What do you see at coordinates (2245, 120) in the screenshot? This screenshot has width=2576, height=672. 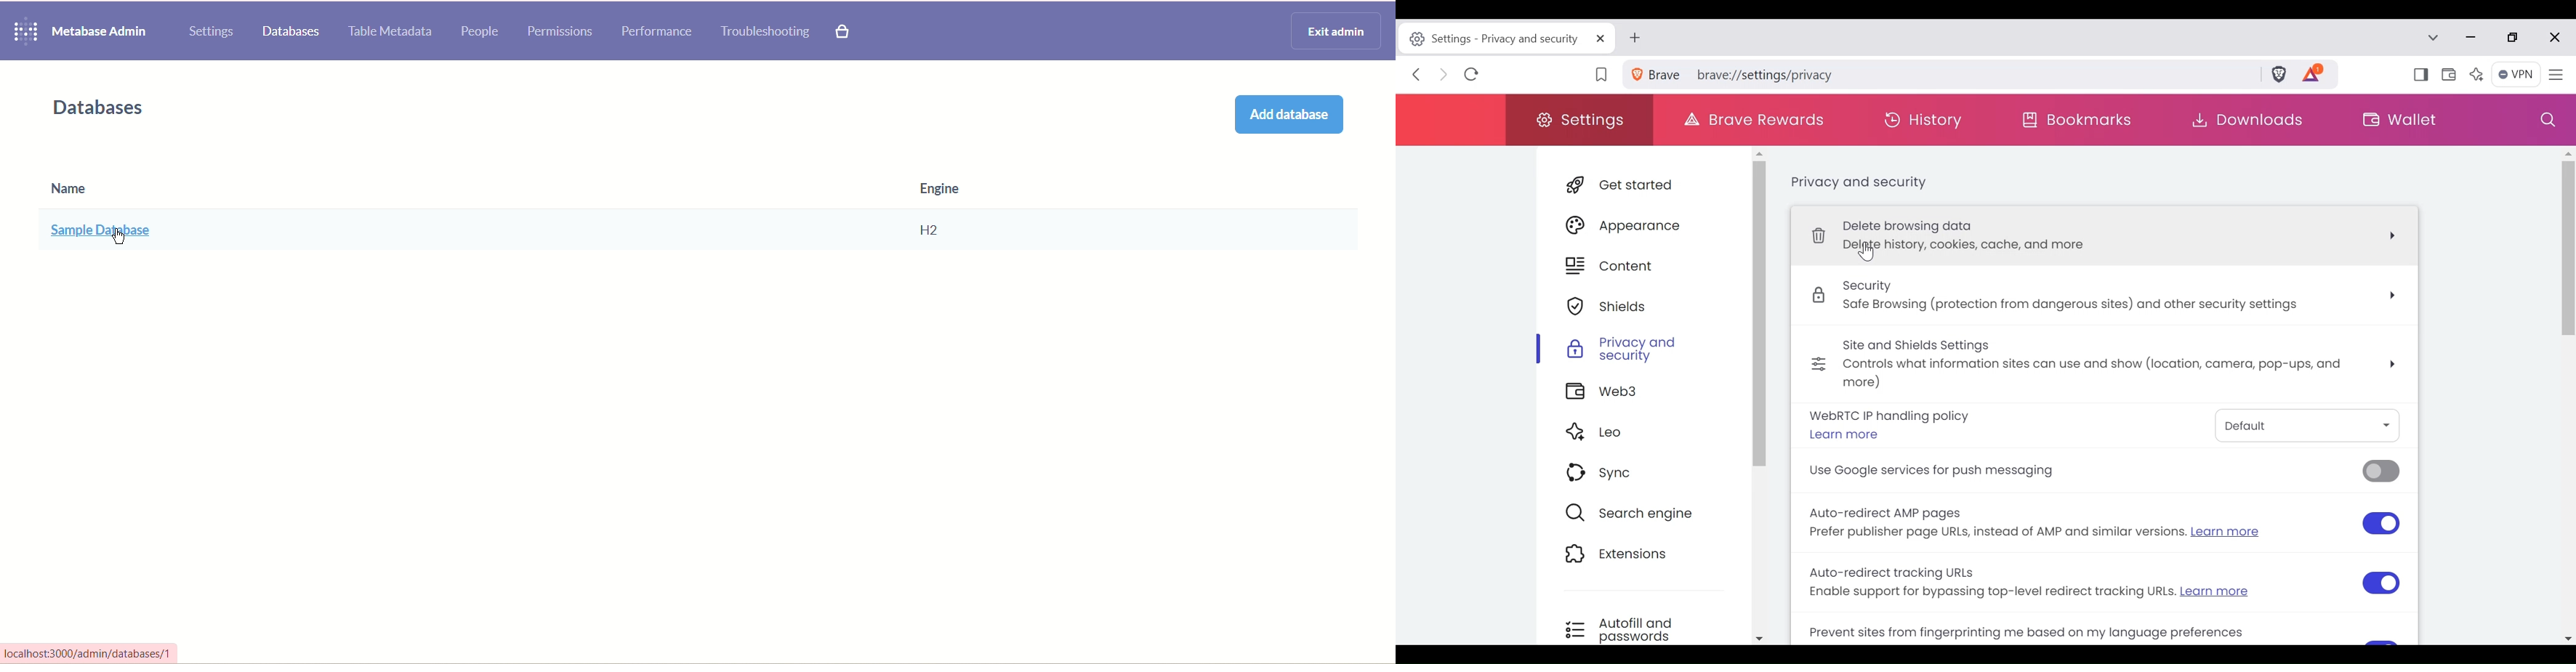 I see `Downloads` at bounding box center [2245, 120].